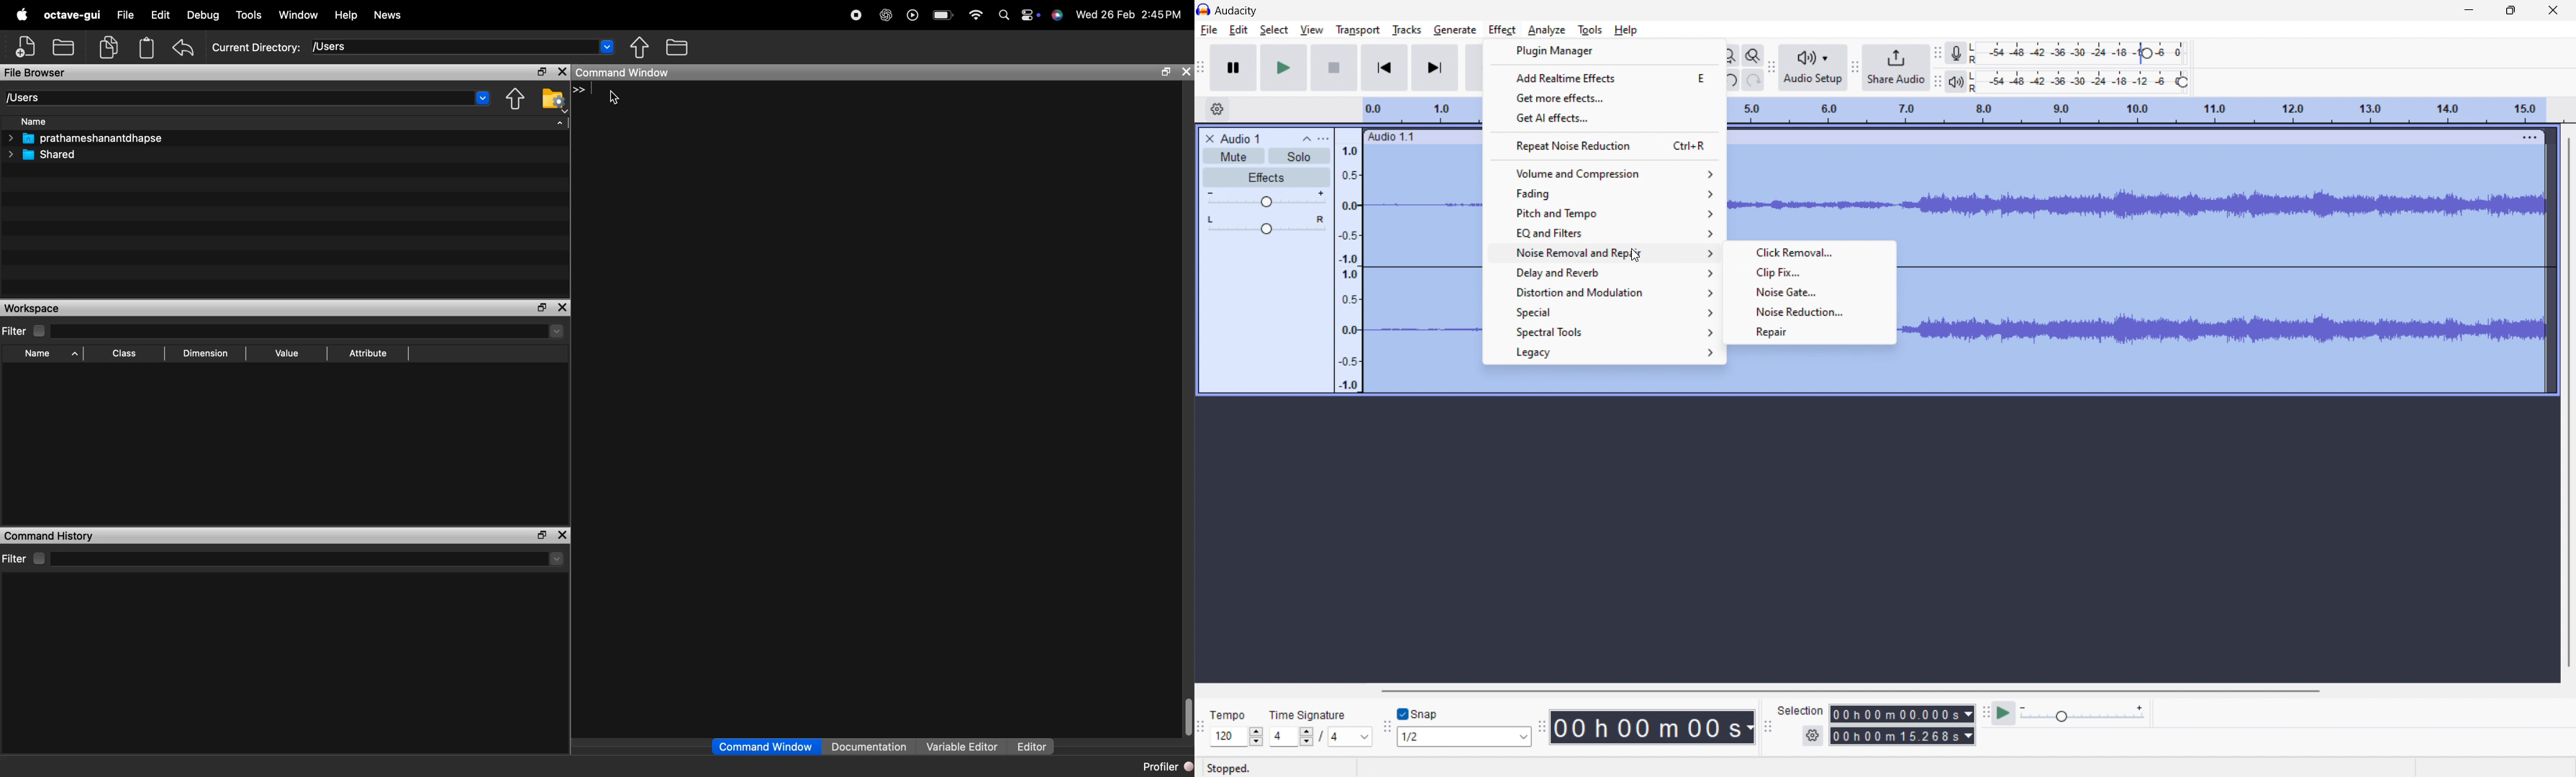 Image resolution: width=2576 pixels, height=784 pixels. Describe the element at coordinates (49, 71) in the screenshot. I see `File Browser` at that location.